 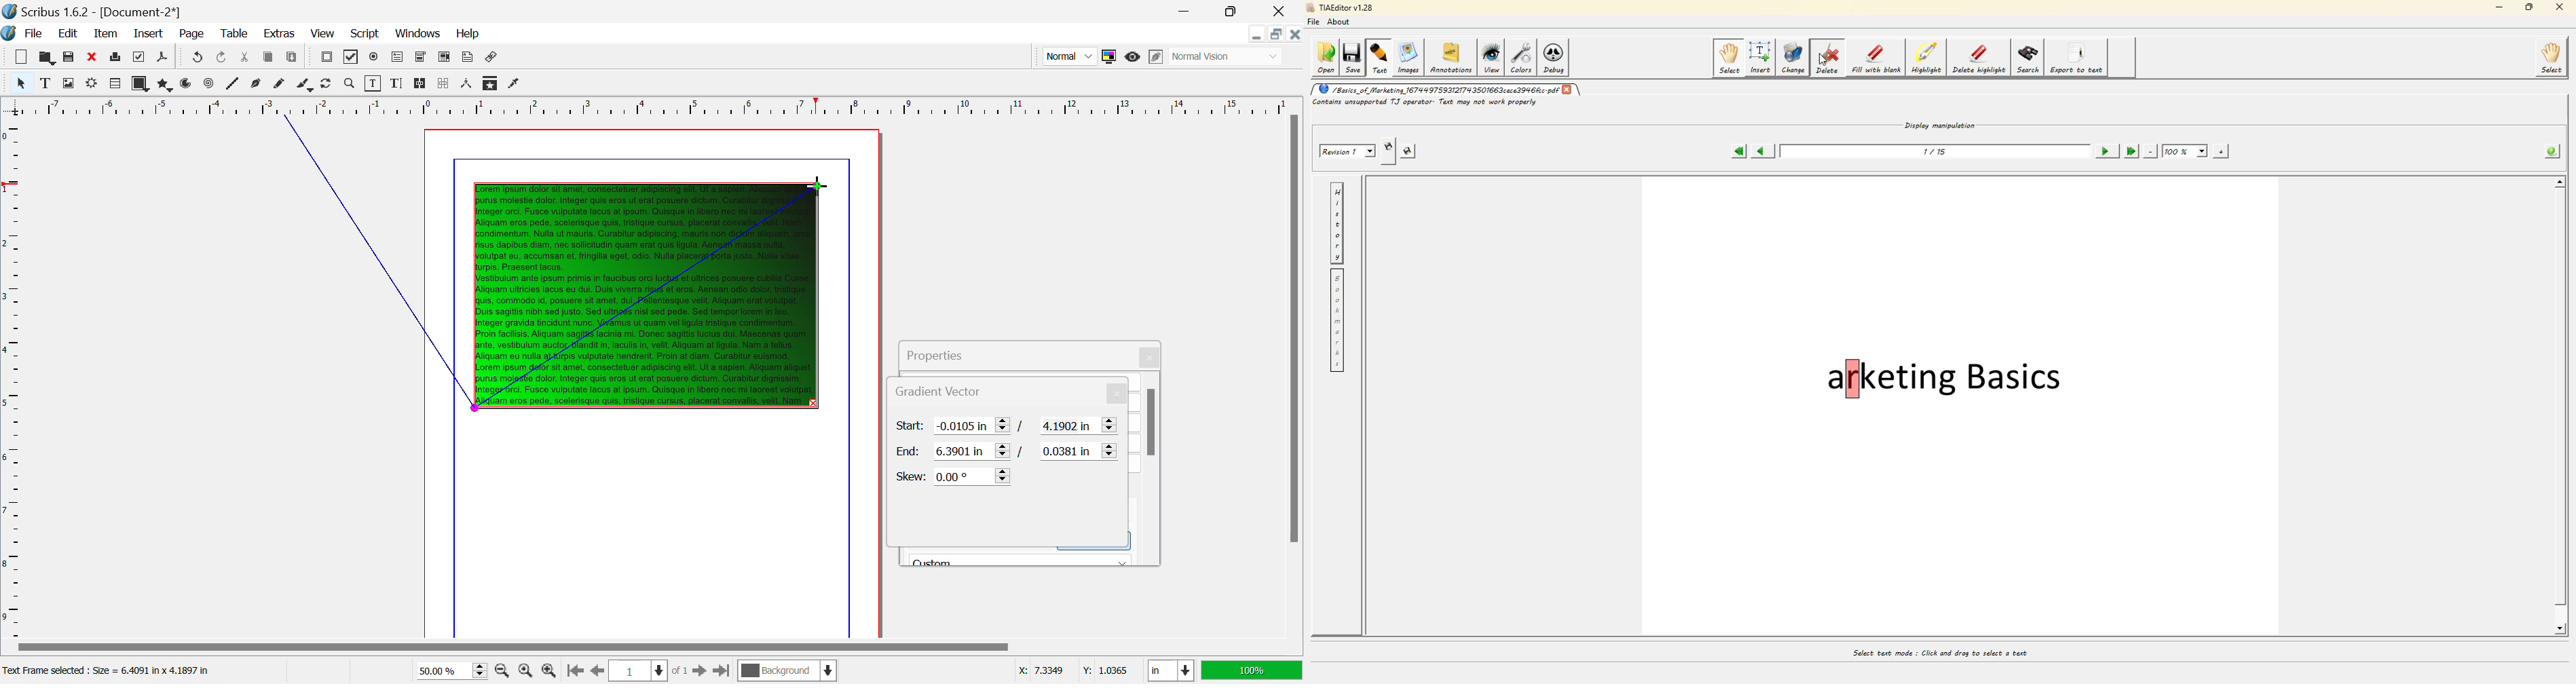 What do you see at coordinates (24, 34) in the screenshot?
I see `File` at bounding box center [24, 34].